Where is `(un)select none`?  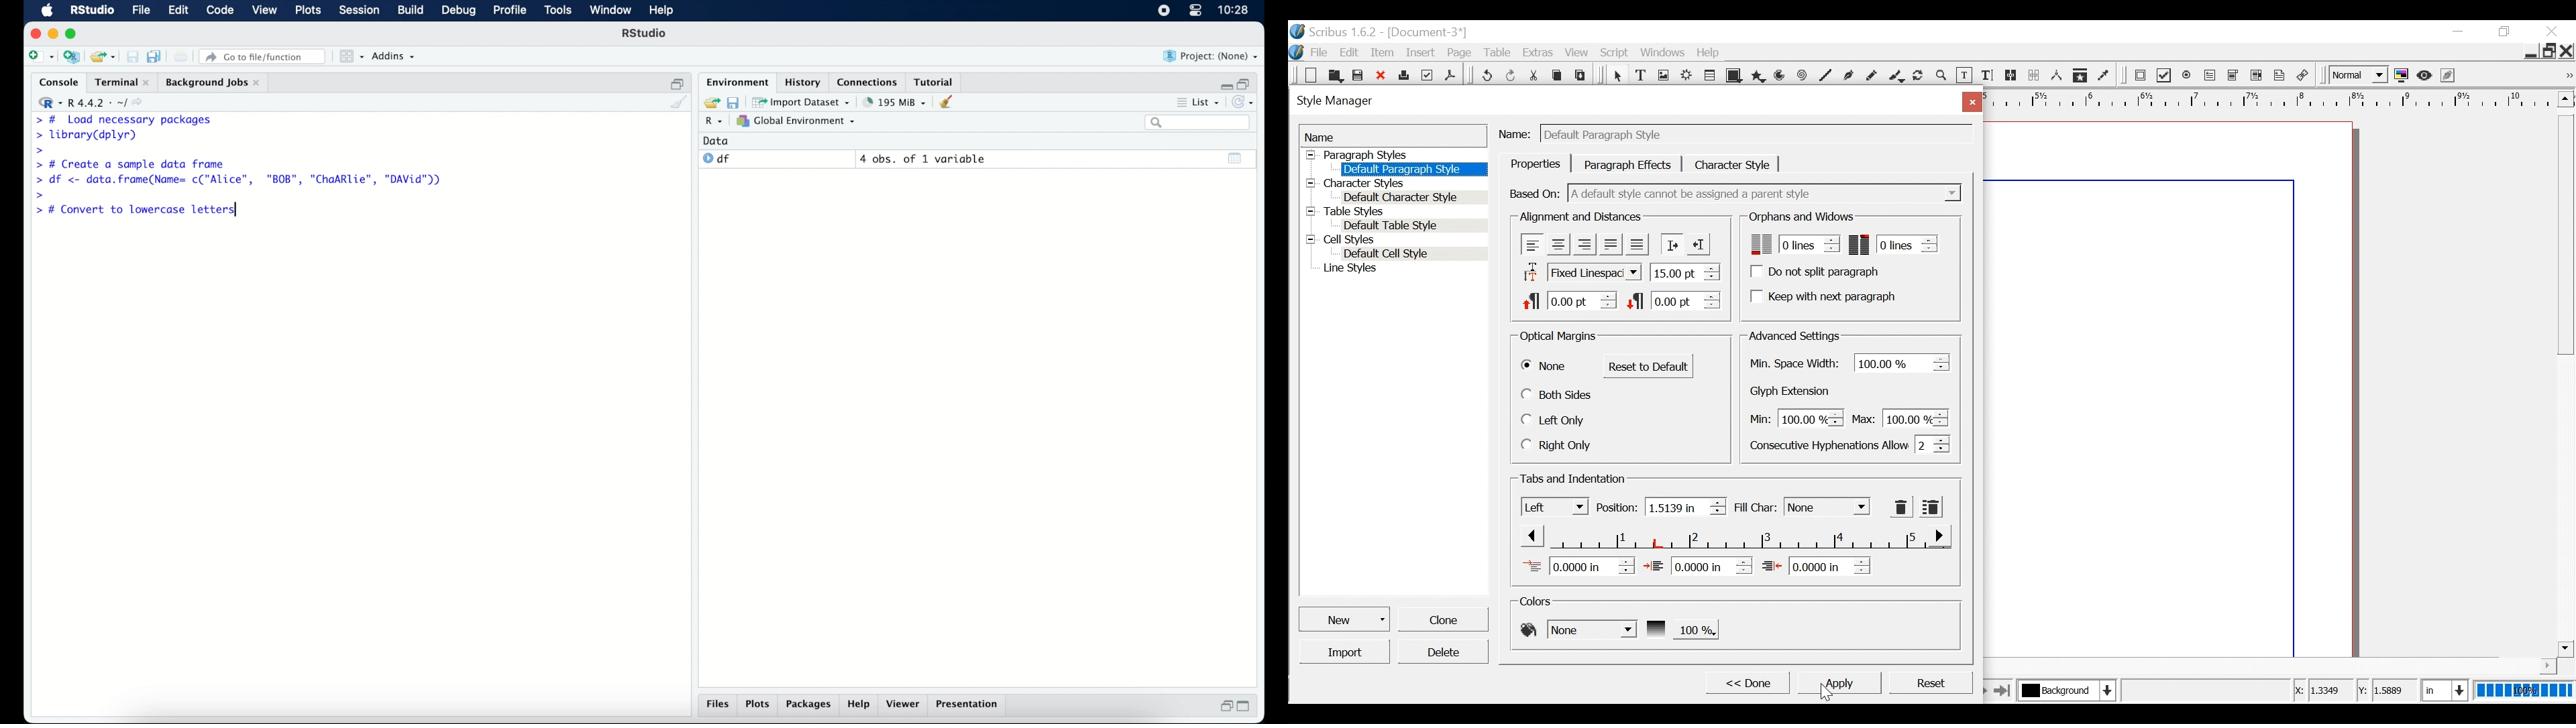
(un)select none is located at coordinates (1545, 367).